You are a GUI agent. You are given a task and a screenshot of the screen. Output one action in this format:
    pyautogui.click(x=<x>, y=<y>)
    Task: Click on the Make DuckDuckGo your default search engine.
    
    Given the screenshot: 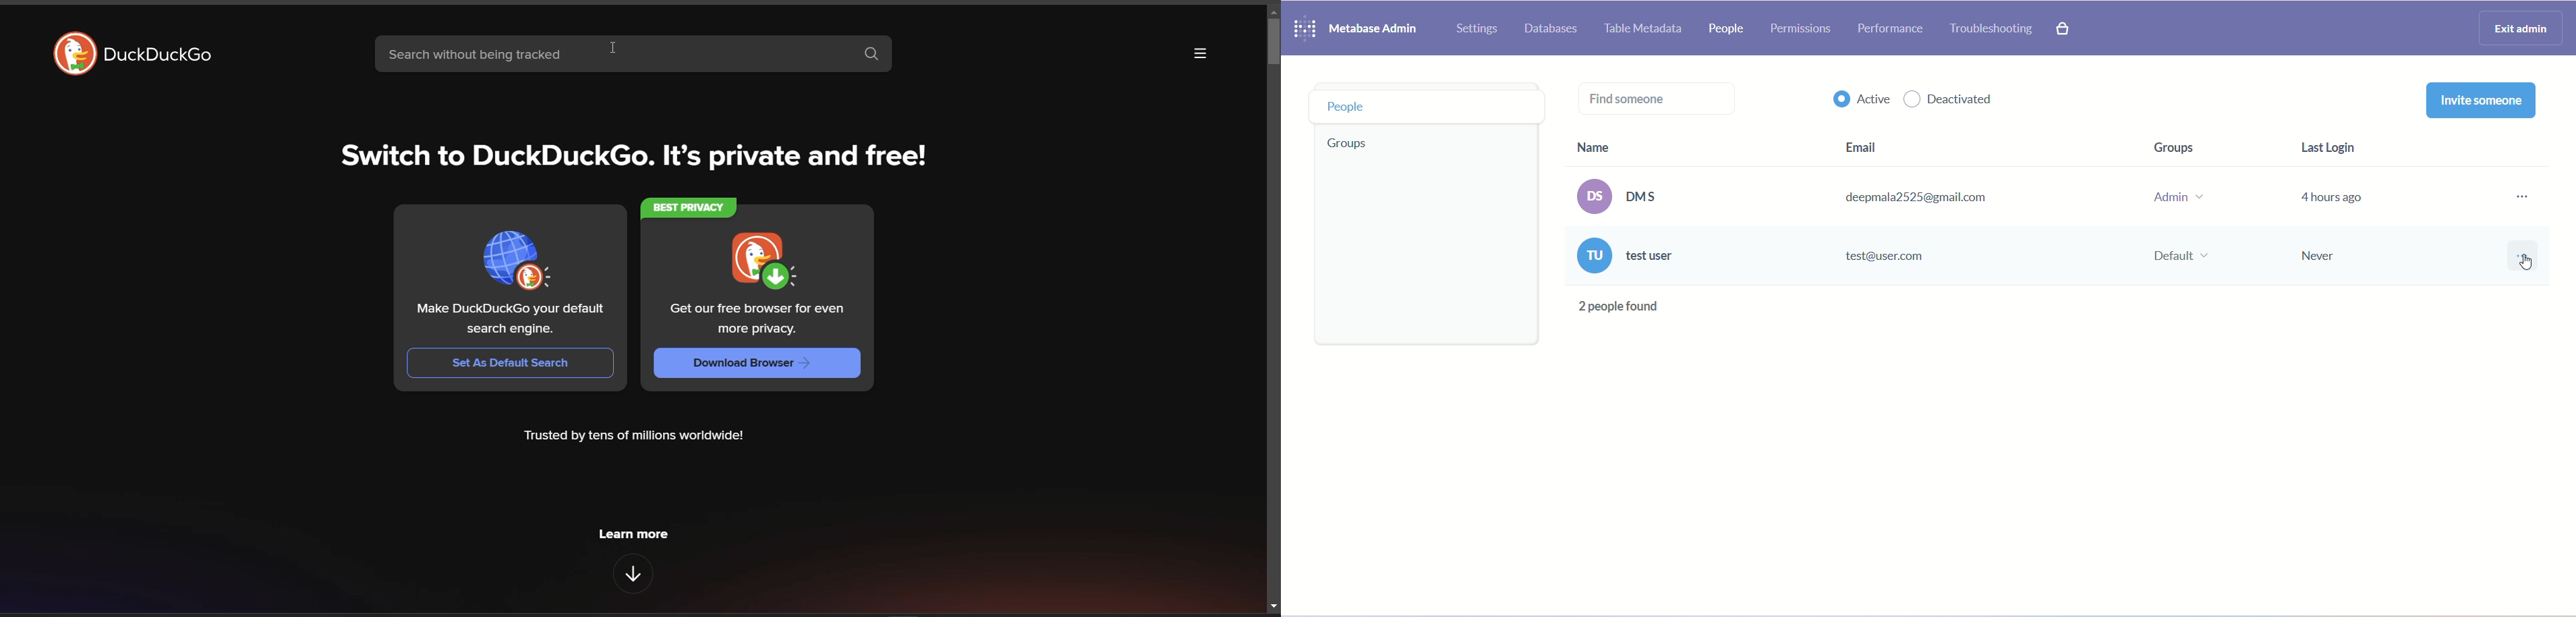 What is the action you would take?
    pyautogui.click(x=513, y=318)
    